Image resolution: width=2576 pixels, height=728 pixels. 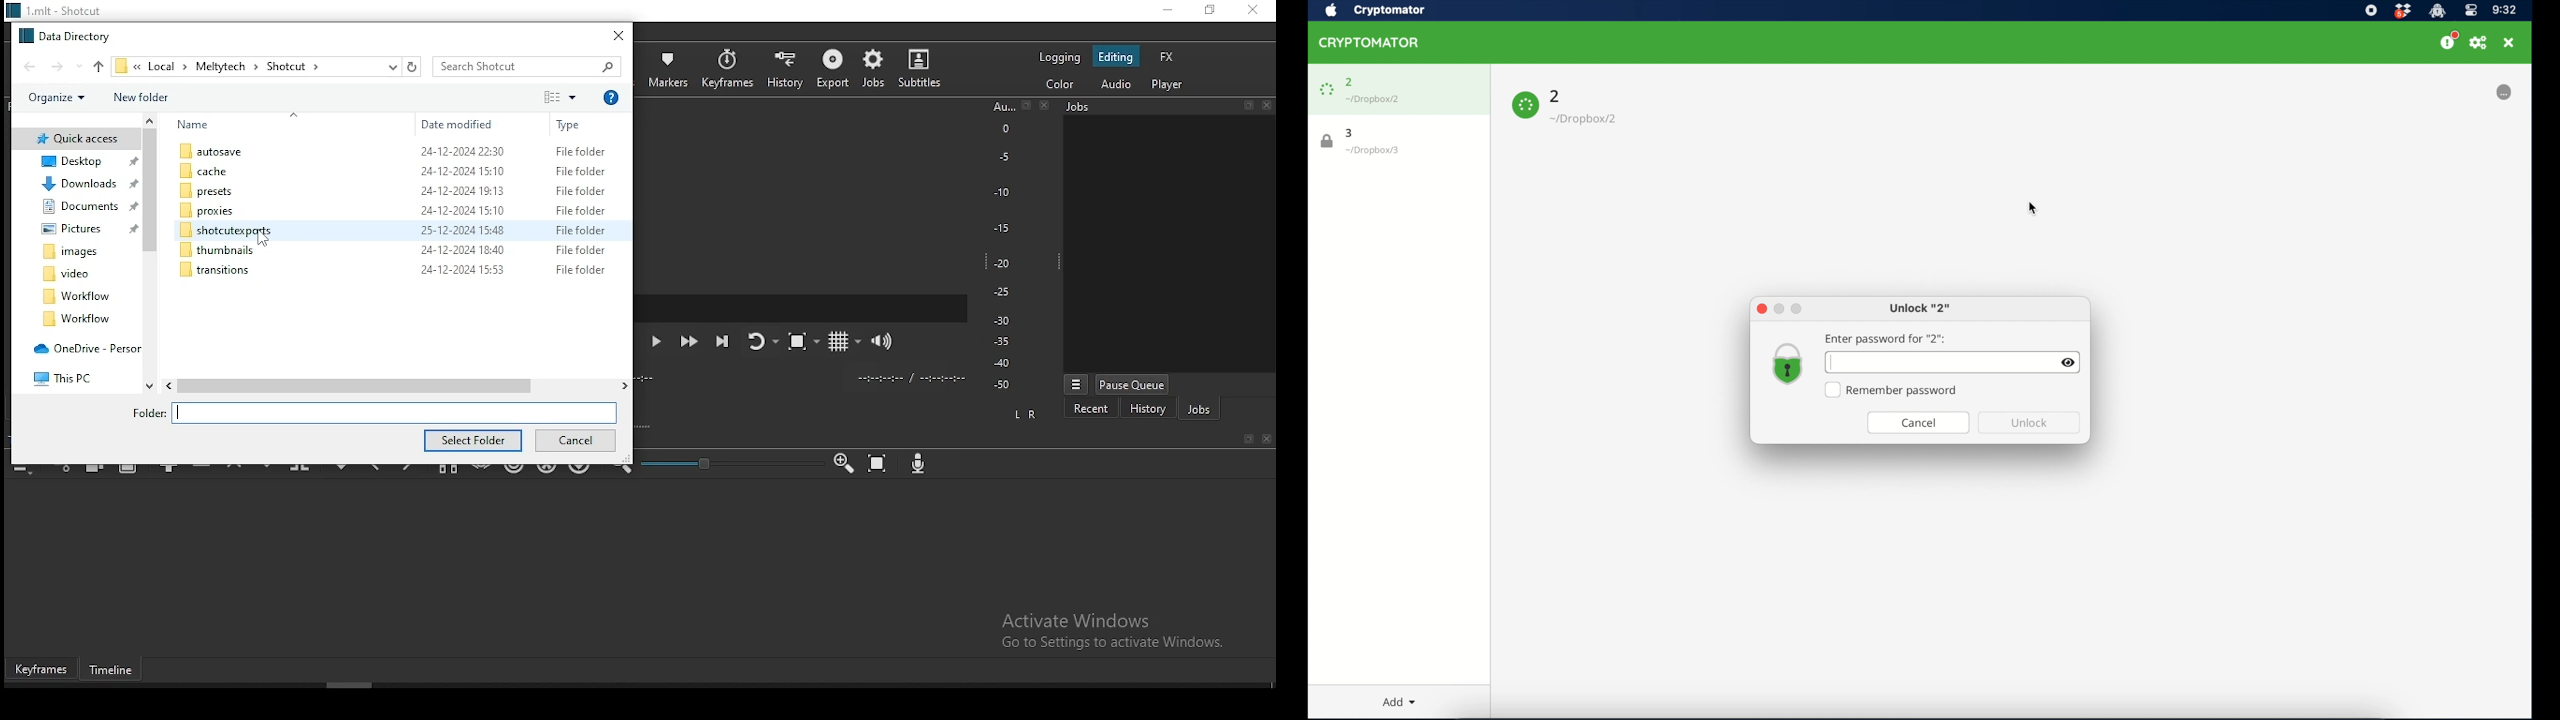 What do you see at coordinates (1167, 56) in the screenshot?
I see `fx` at bounding box center [1167, 56].